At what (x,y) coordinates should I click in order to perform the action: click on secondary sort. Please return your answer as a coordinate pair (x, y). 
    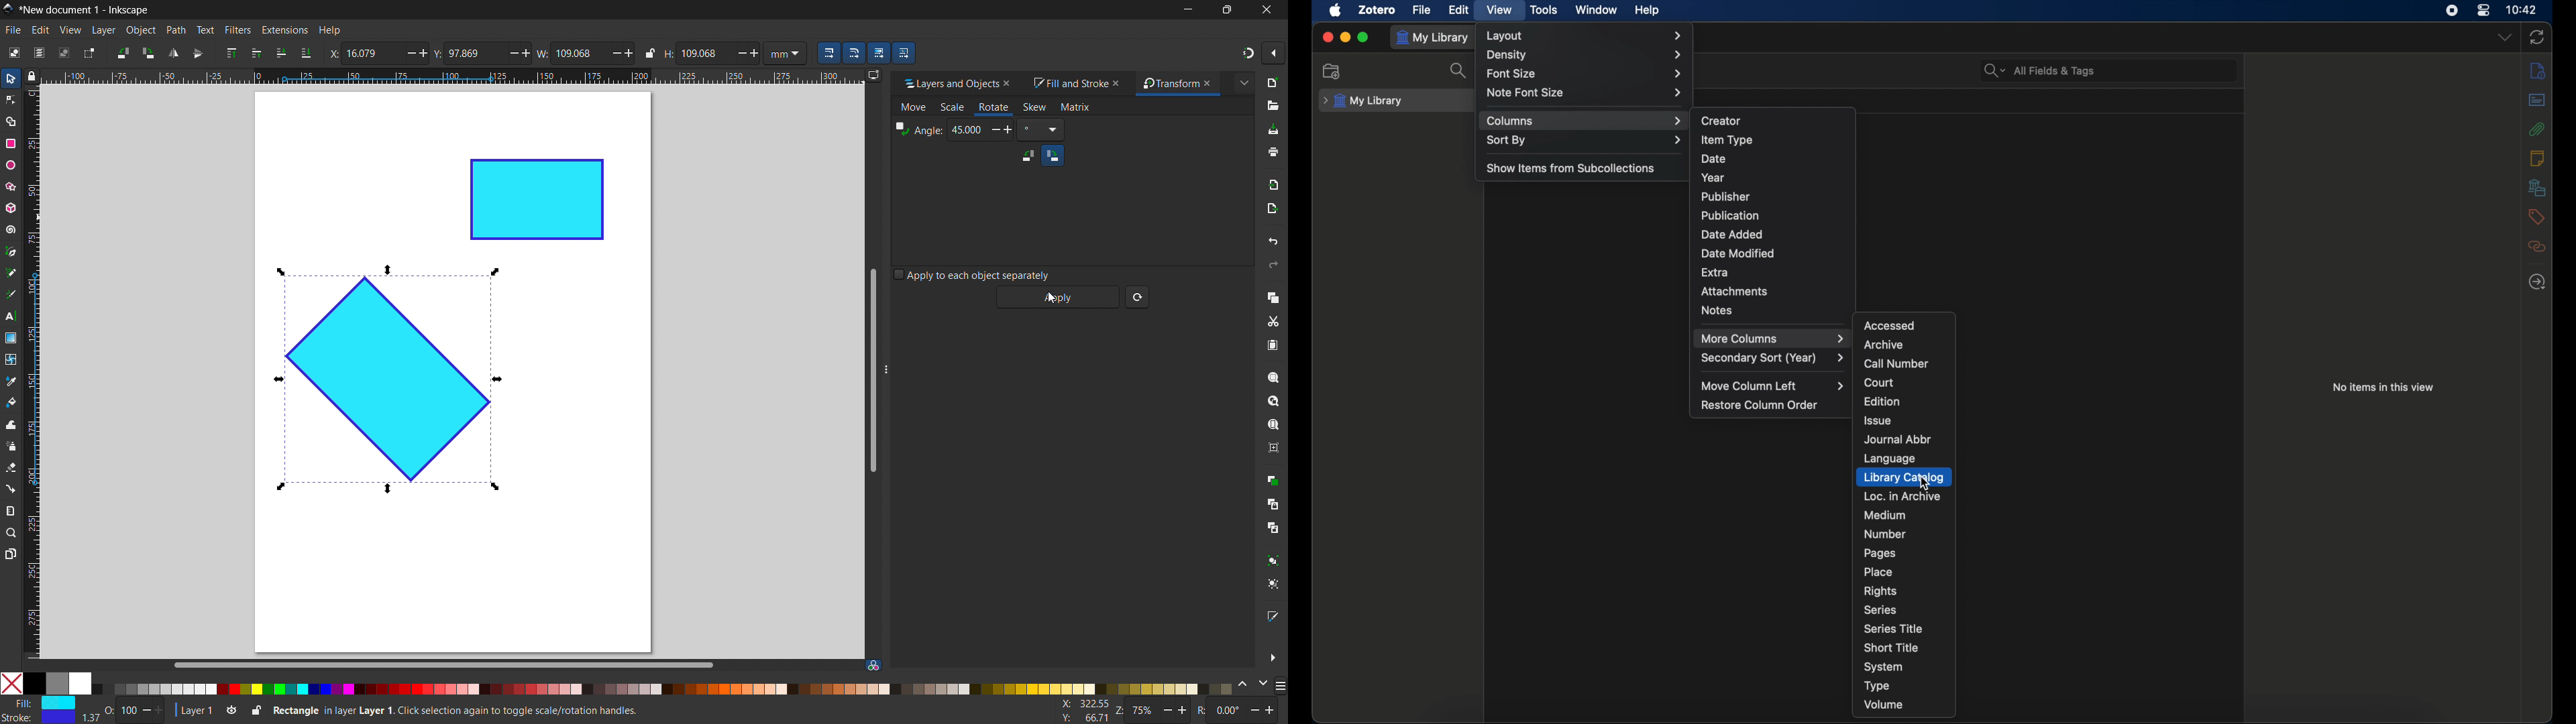
    Looking at the image, I should click on (1774, 359).